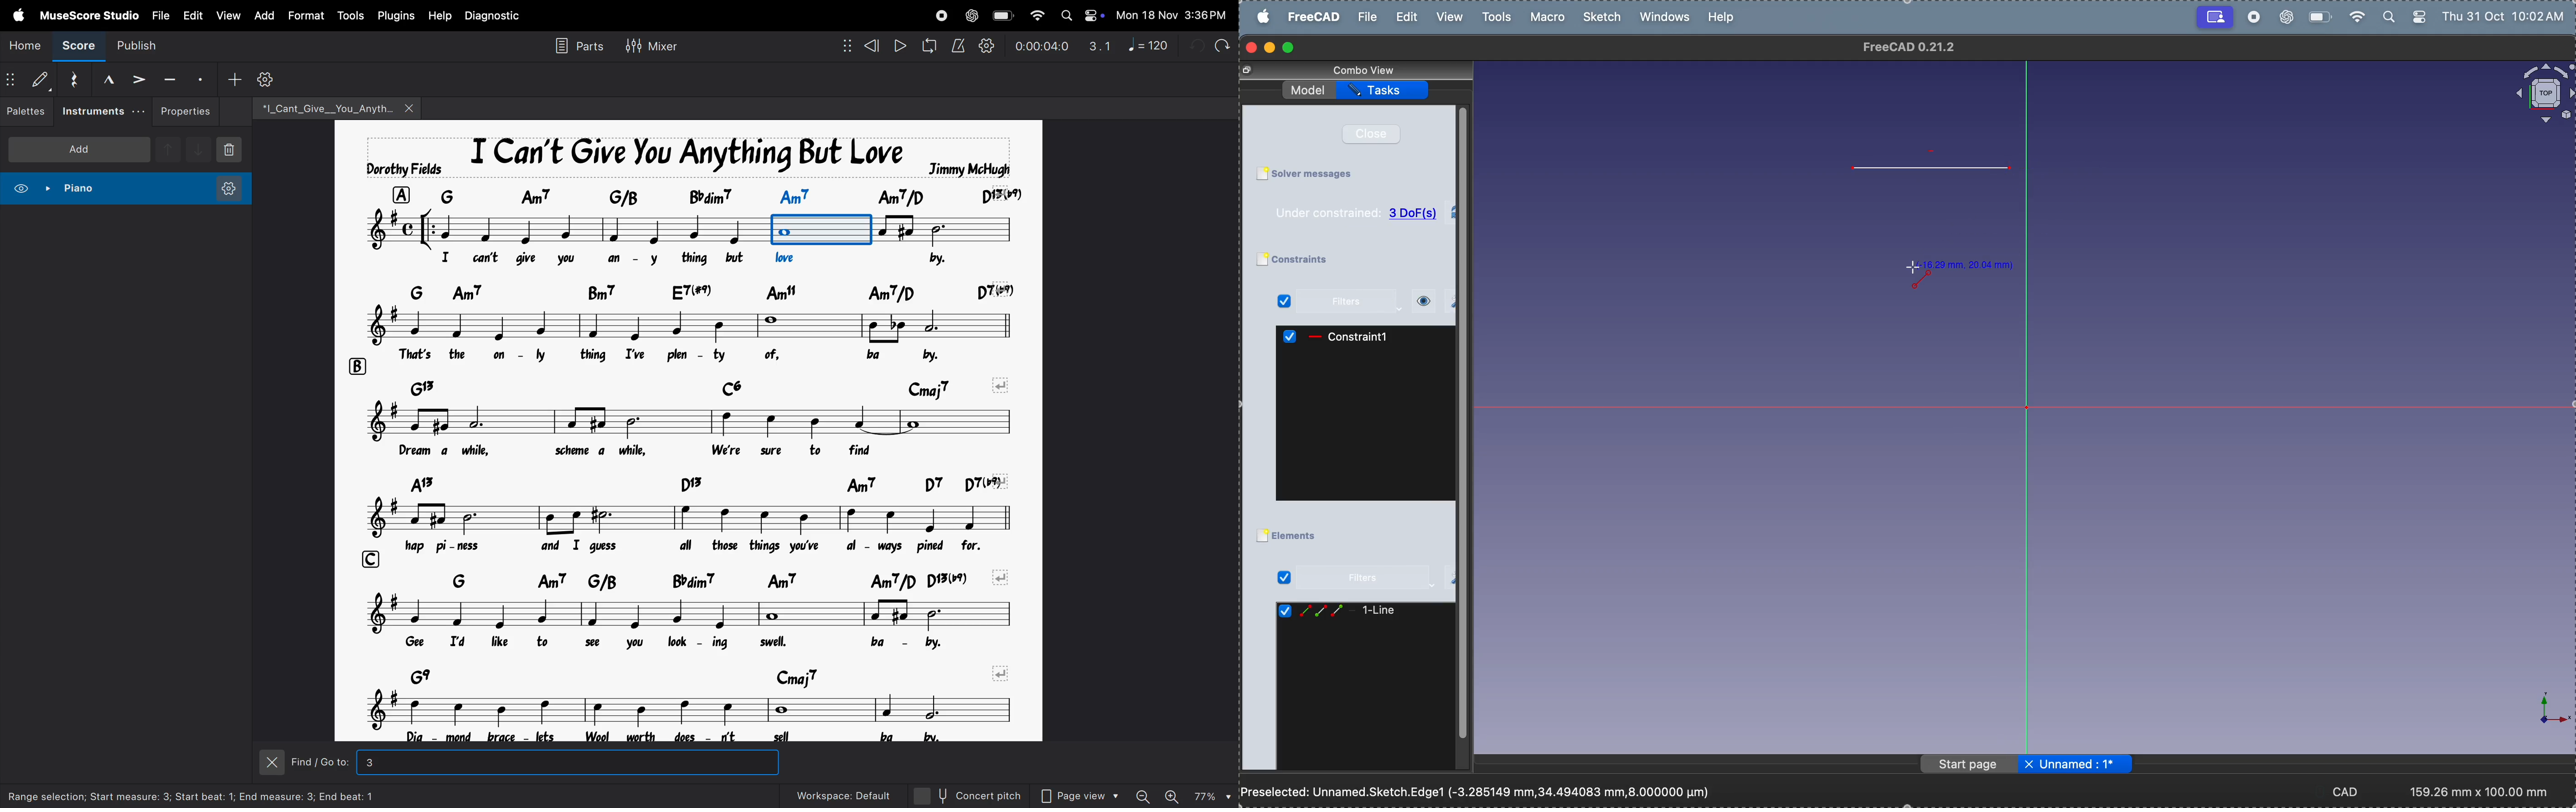 The height and width of the screenshot is (812, 2576). What do you see at coordinates (842, 794) in the screenshot?
I see `workspace default` at bounding box center [842, 794].